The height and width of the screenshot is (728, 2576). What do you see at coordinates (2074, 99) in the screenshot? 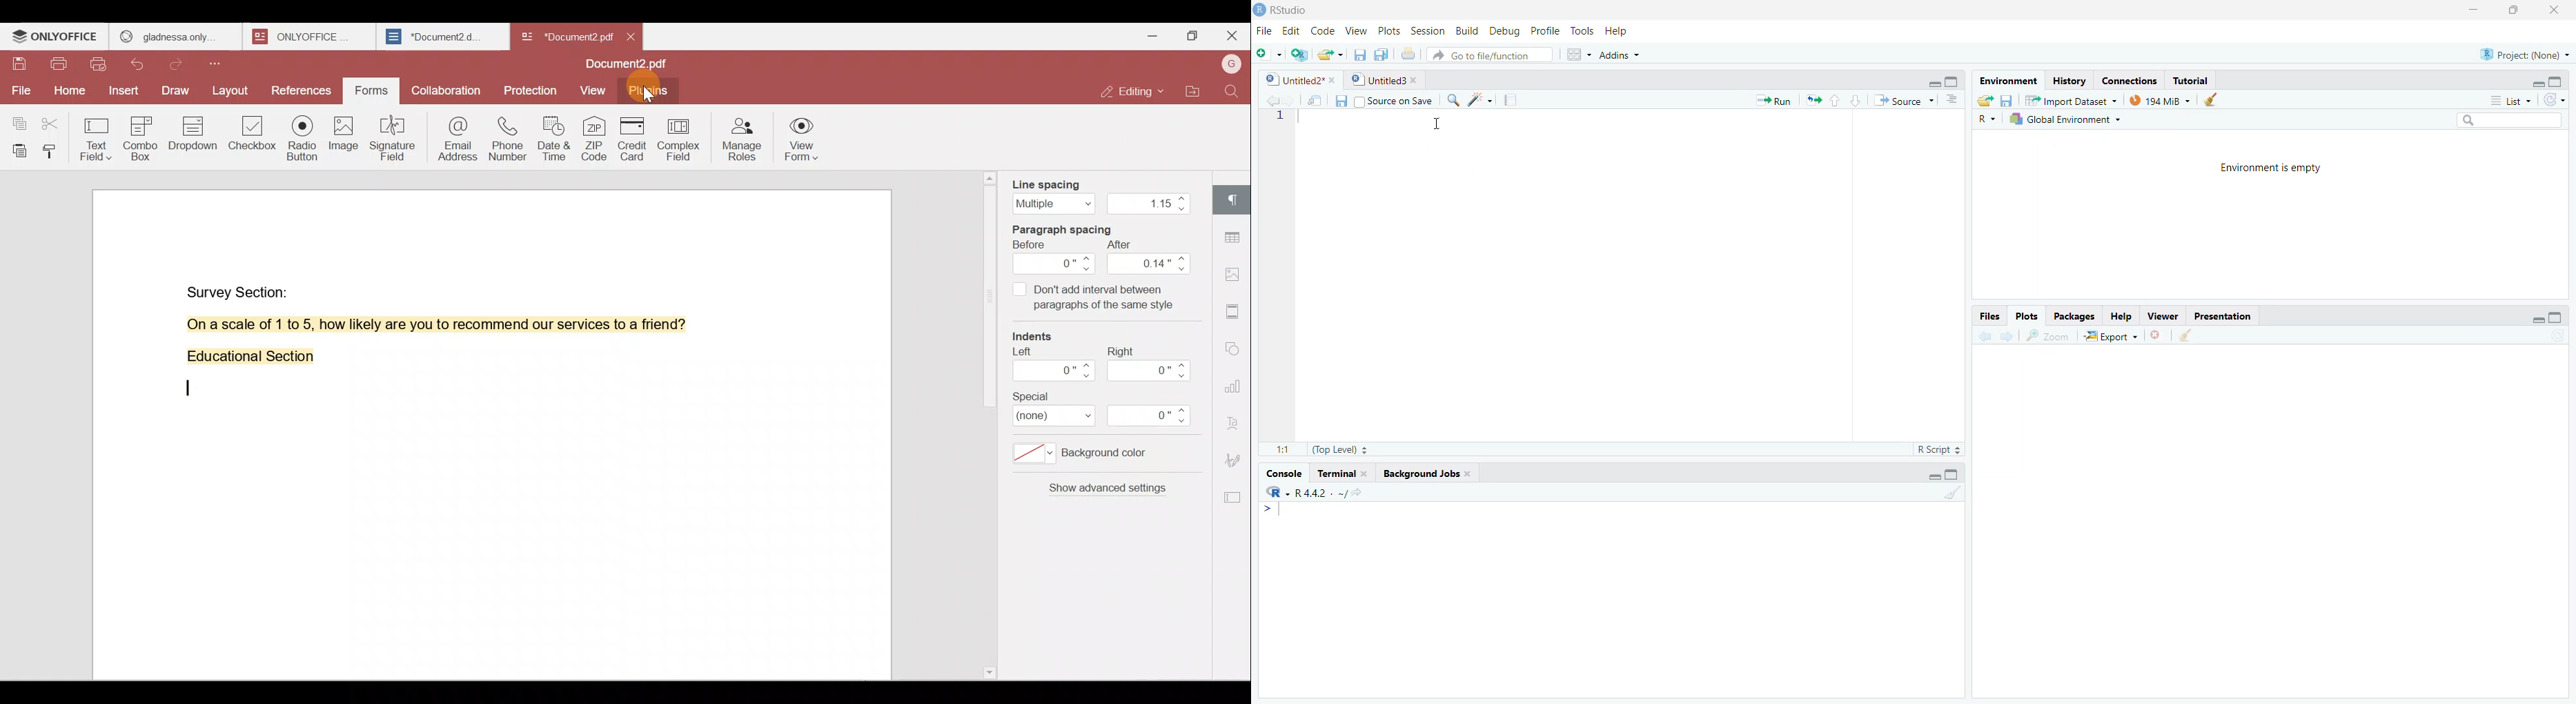
I see `Import Dataset ` at bounding box center [2074, 99].